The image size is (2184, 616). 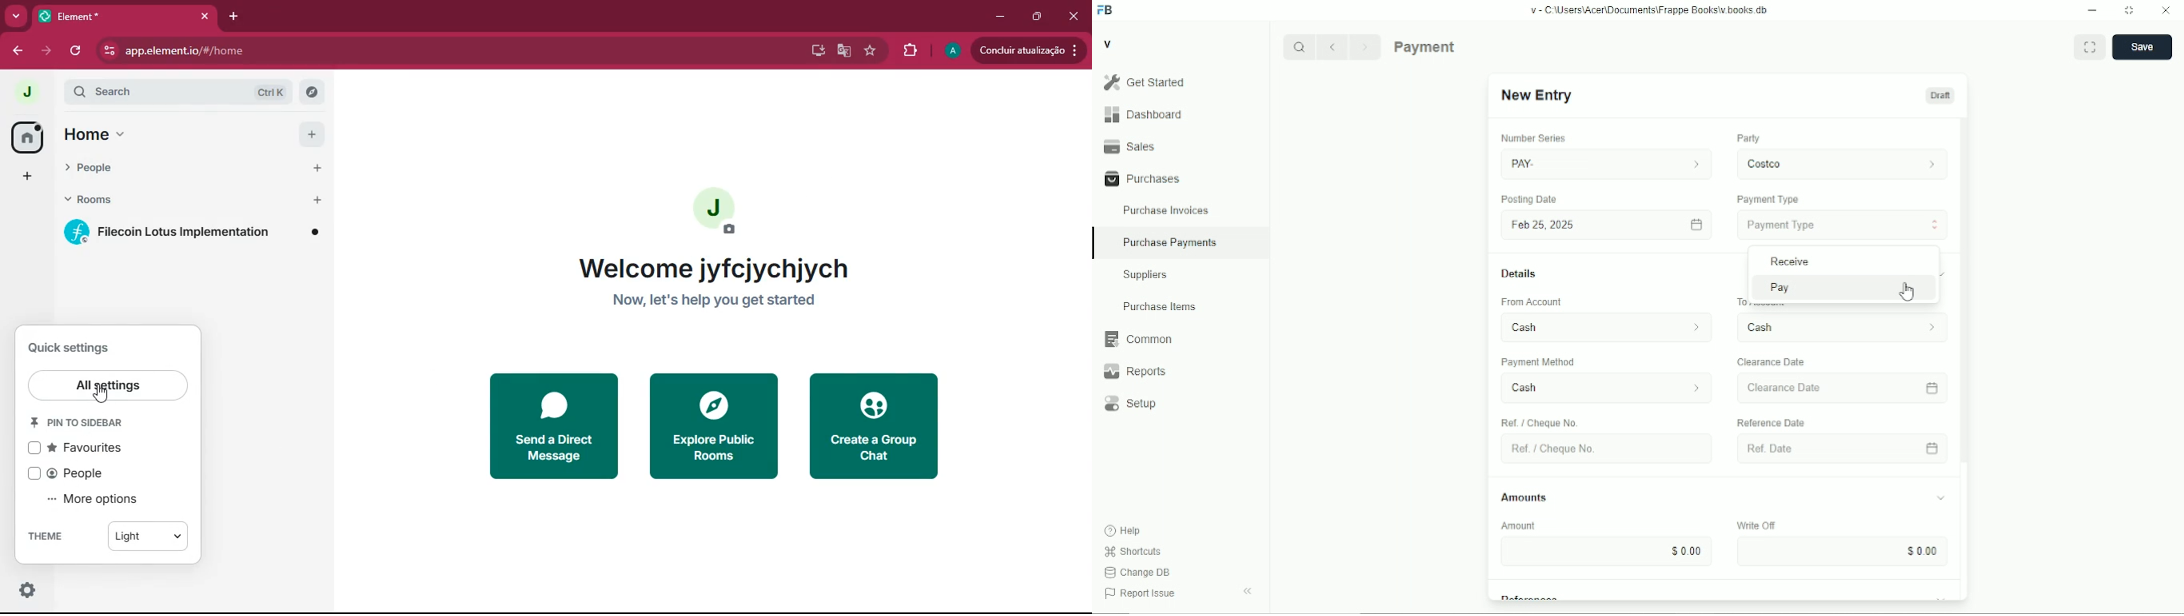 I want to click on Change DB, so click(x=1138, y=573).